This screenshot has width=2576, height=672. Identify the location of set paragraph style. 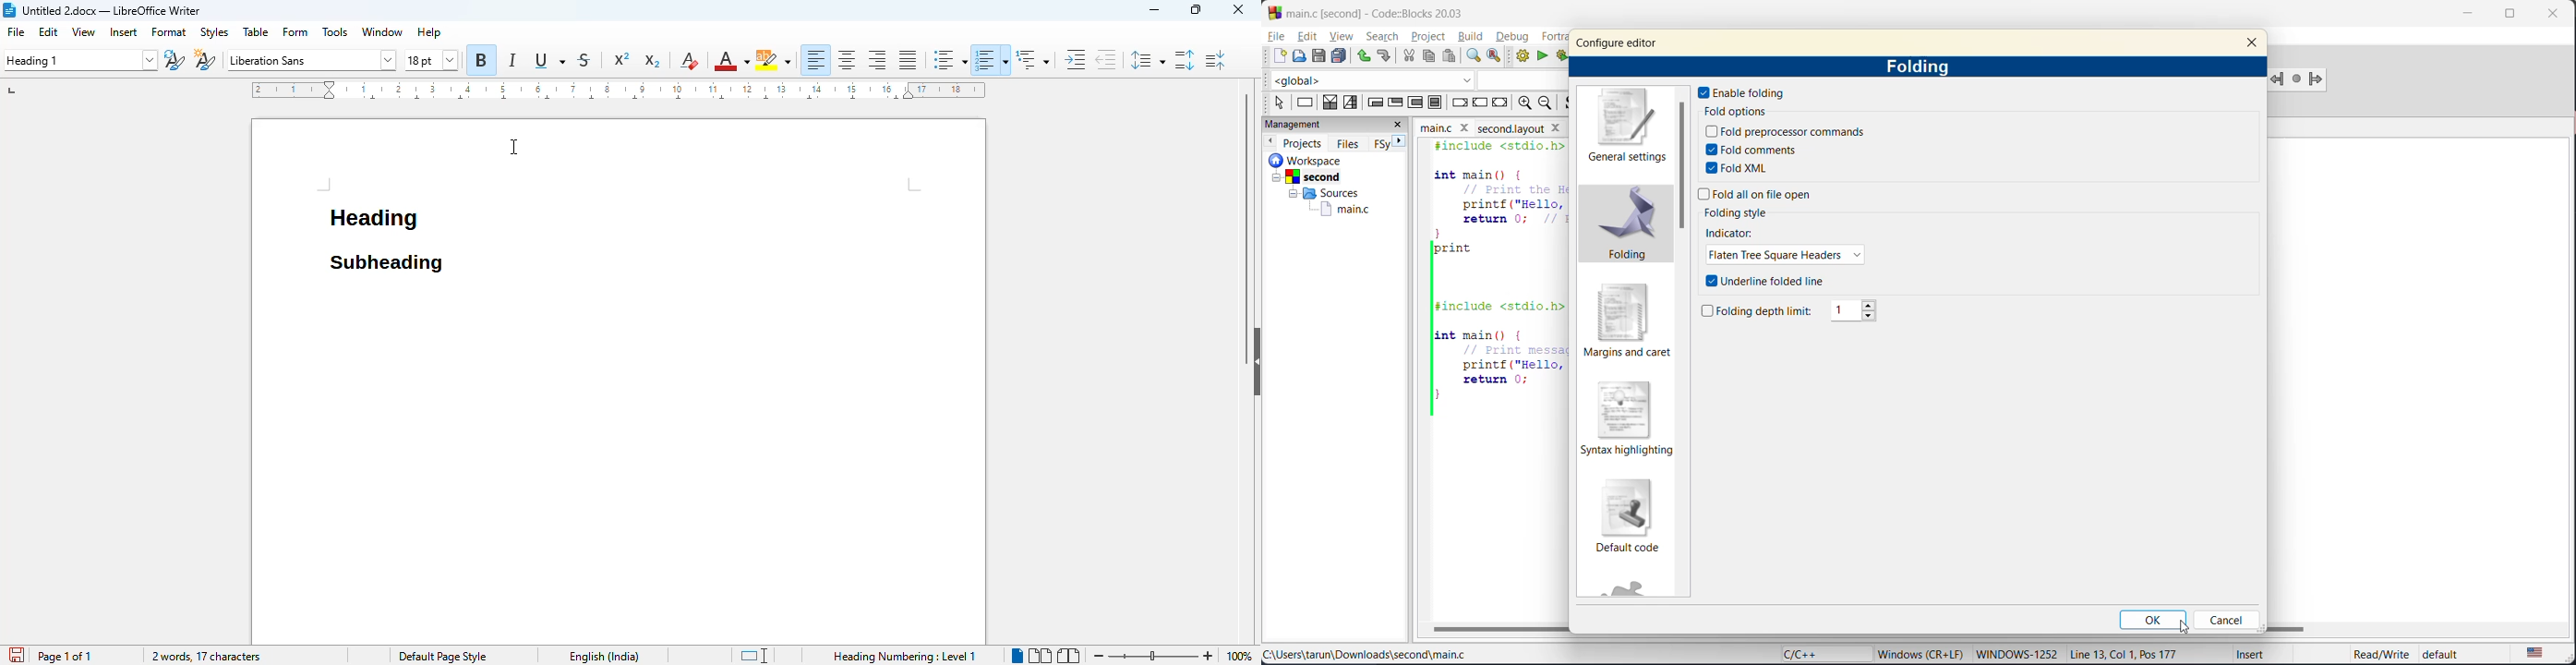
(79, 60).